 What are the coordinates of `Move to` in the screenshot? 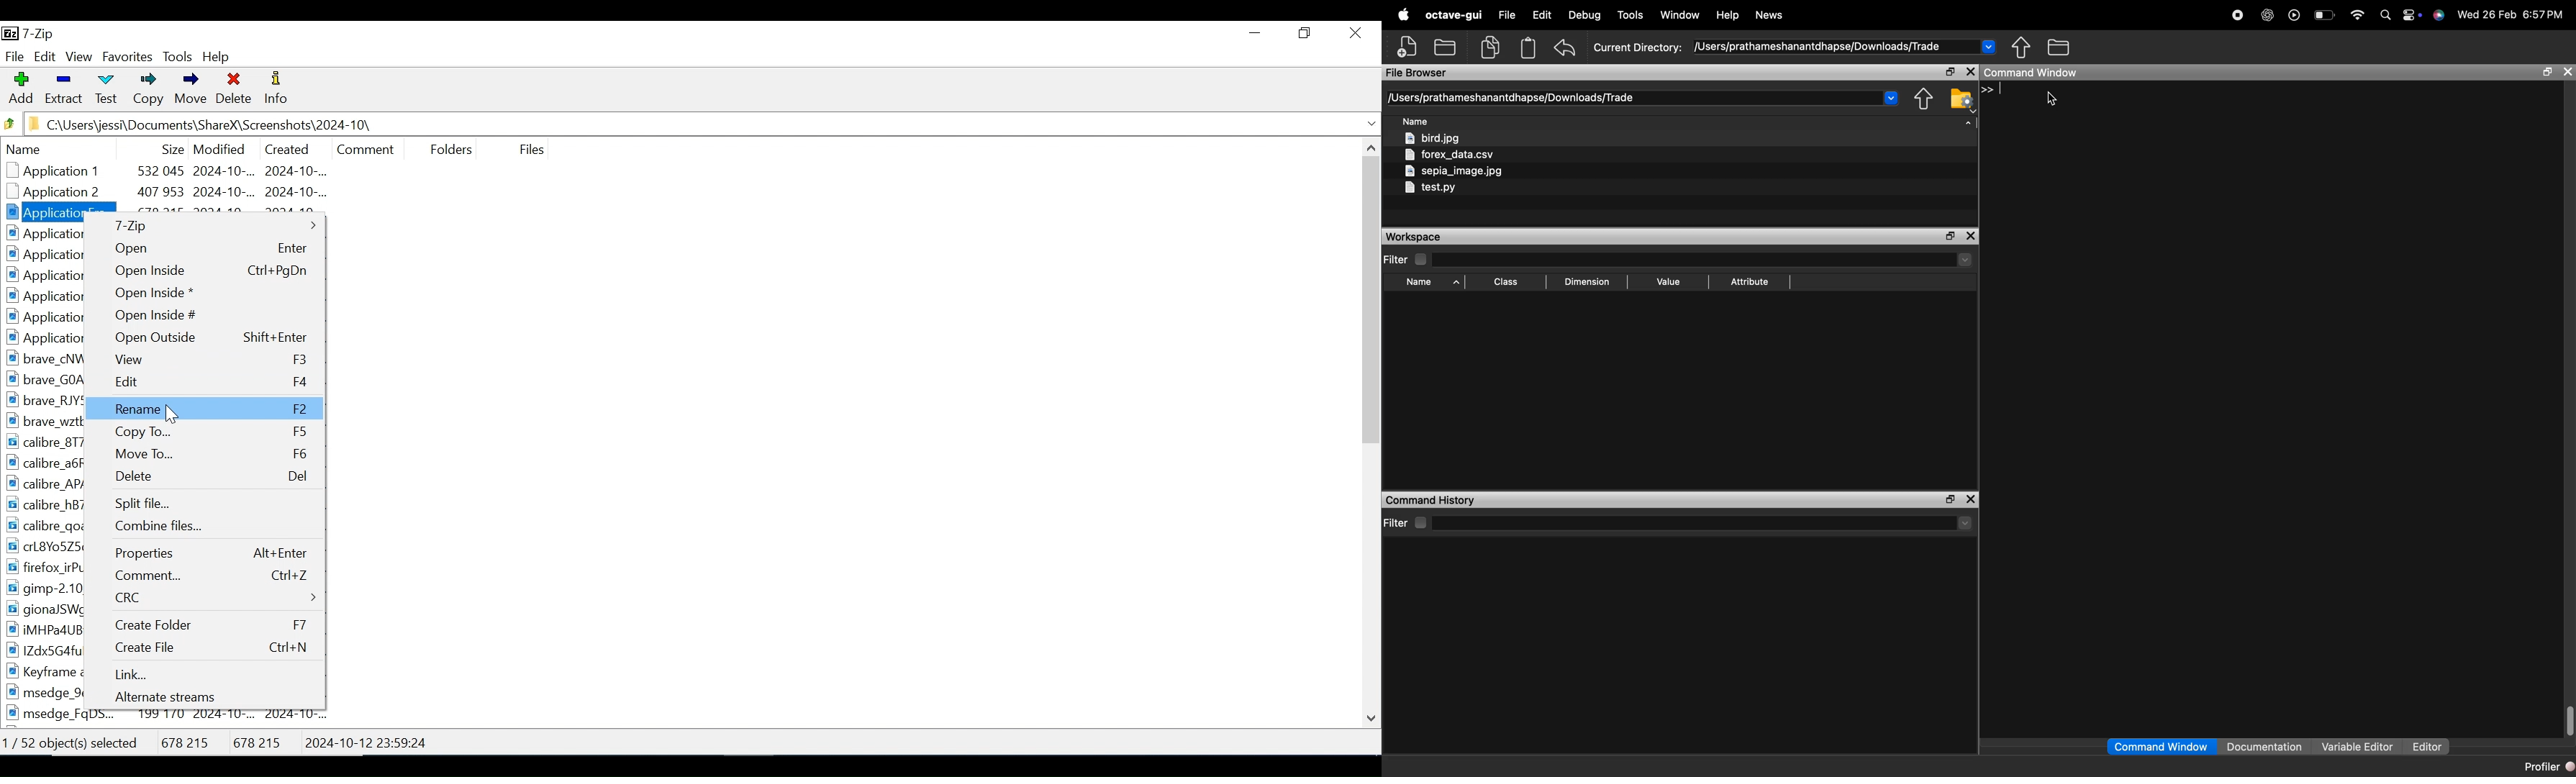 It's located at (204, 453).